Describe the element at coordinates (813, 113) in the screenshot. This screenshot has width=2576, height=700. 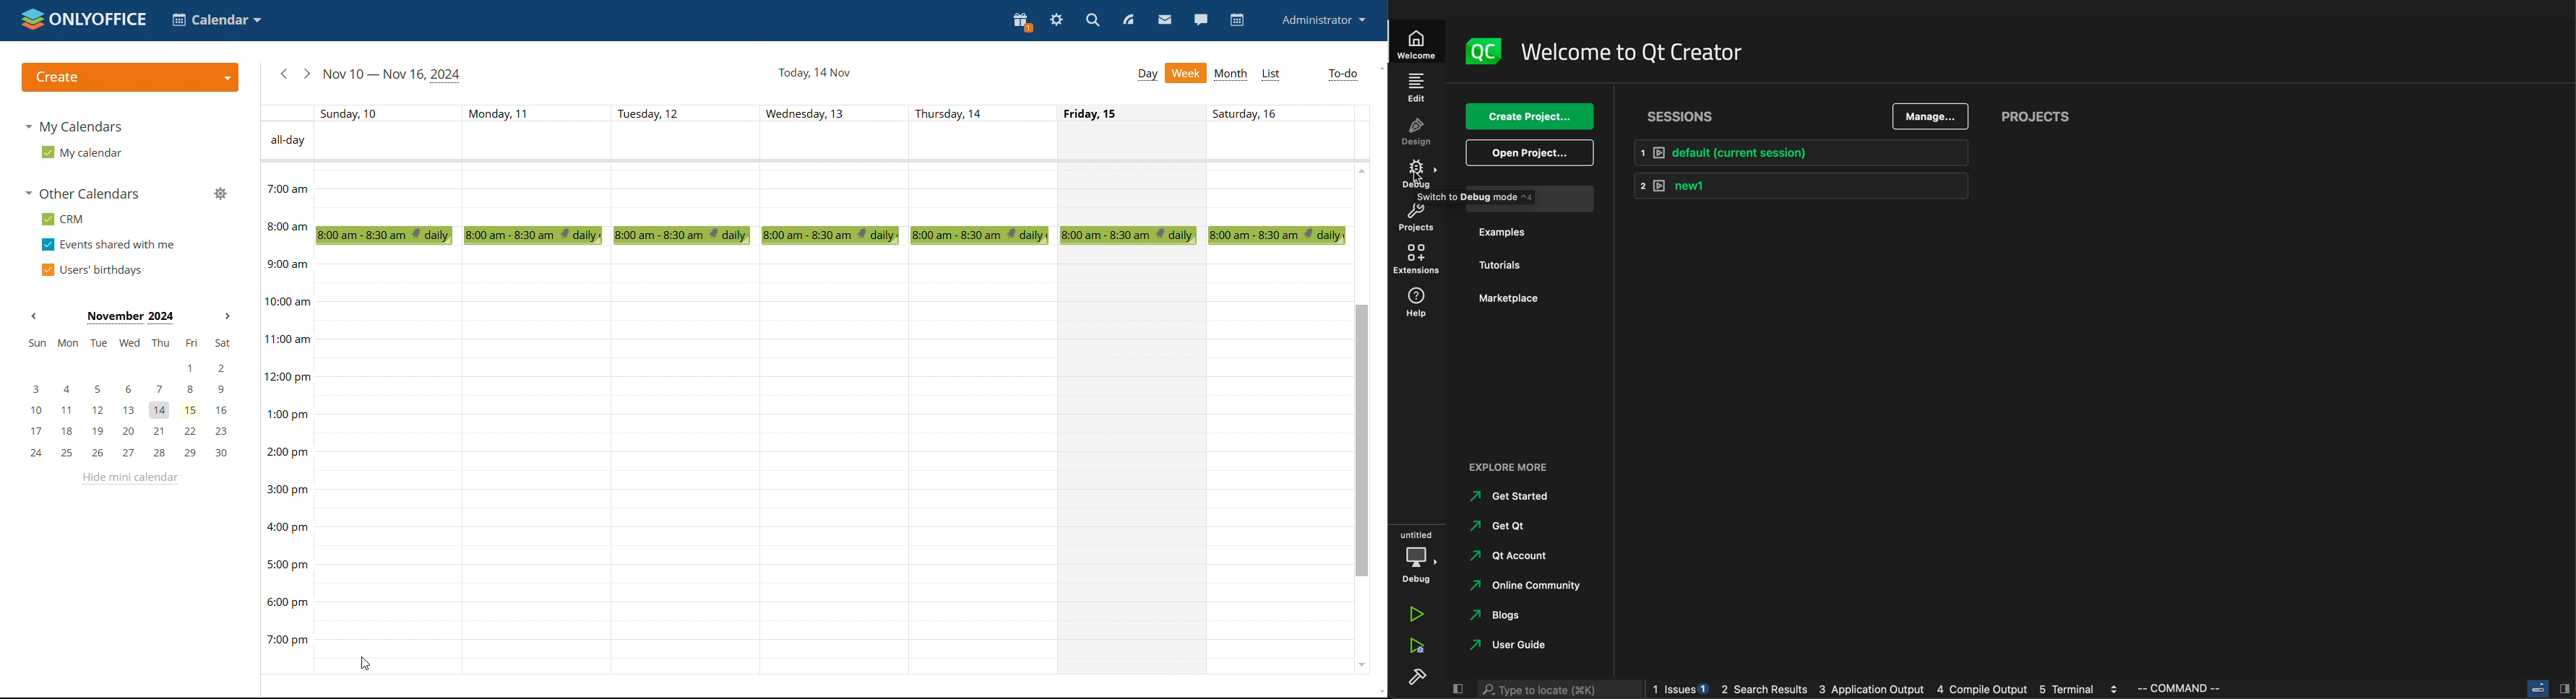
I see `indiviual date` at that location.